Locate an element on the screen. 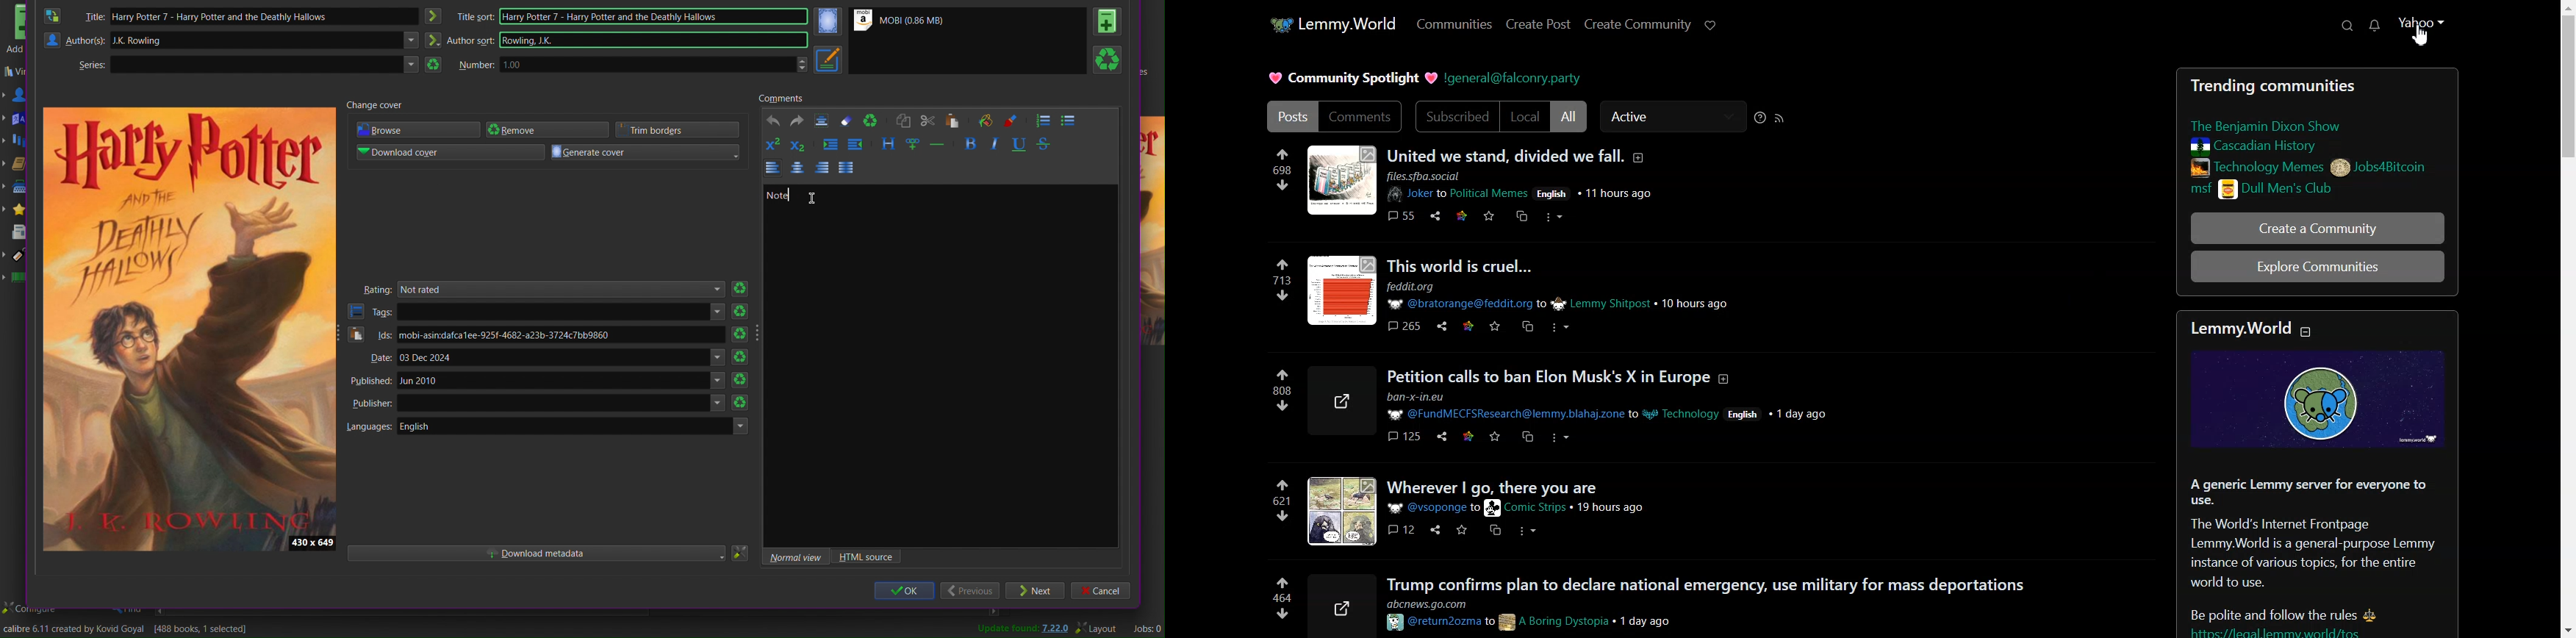  1.00 is located at coordinates (655, 64).